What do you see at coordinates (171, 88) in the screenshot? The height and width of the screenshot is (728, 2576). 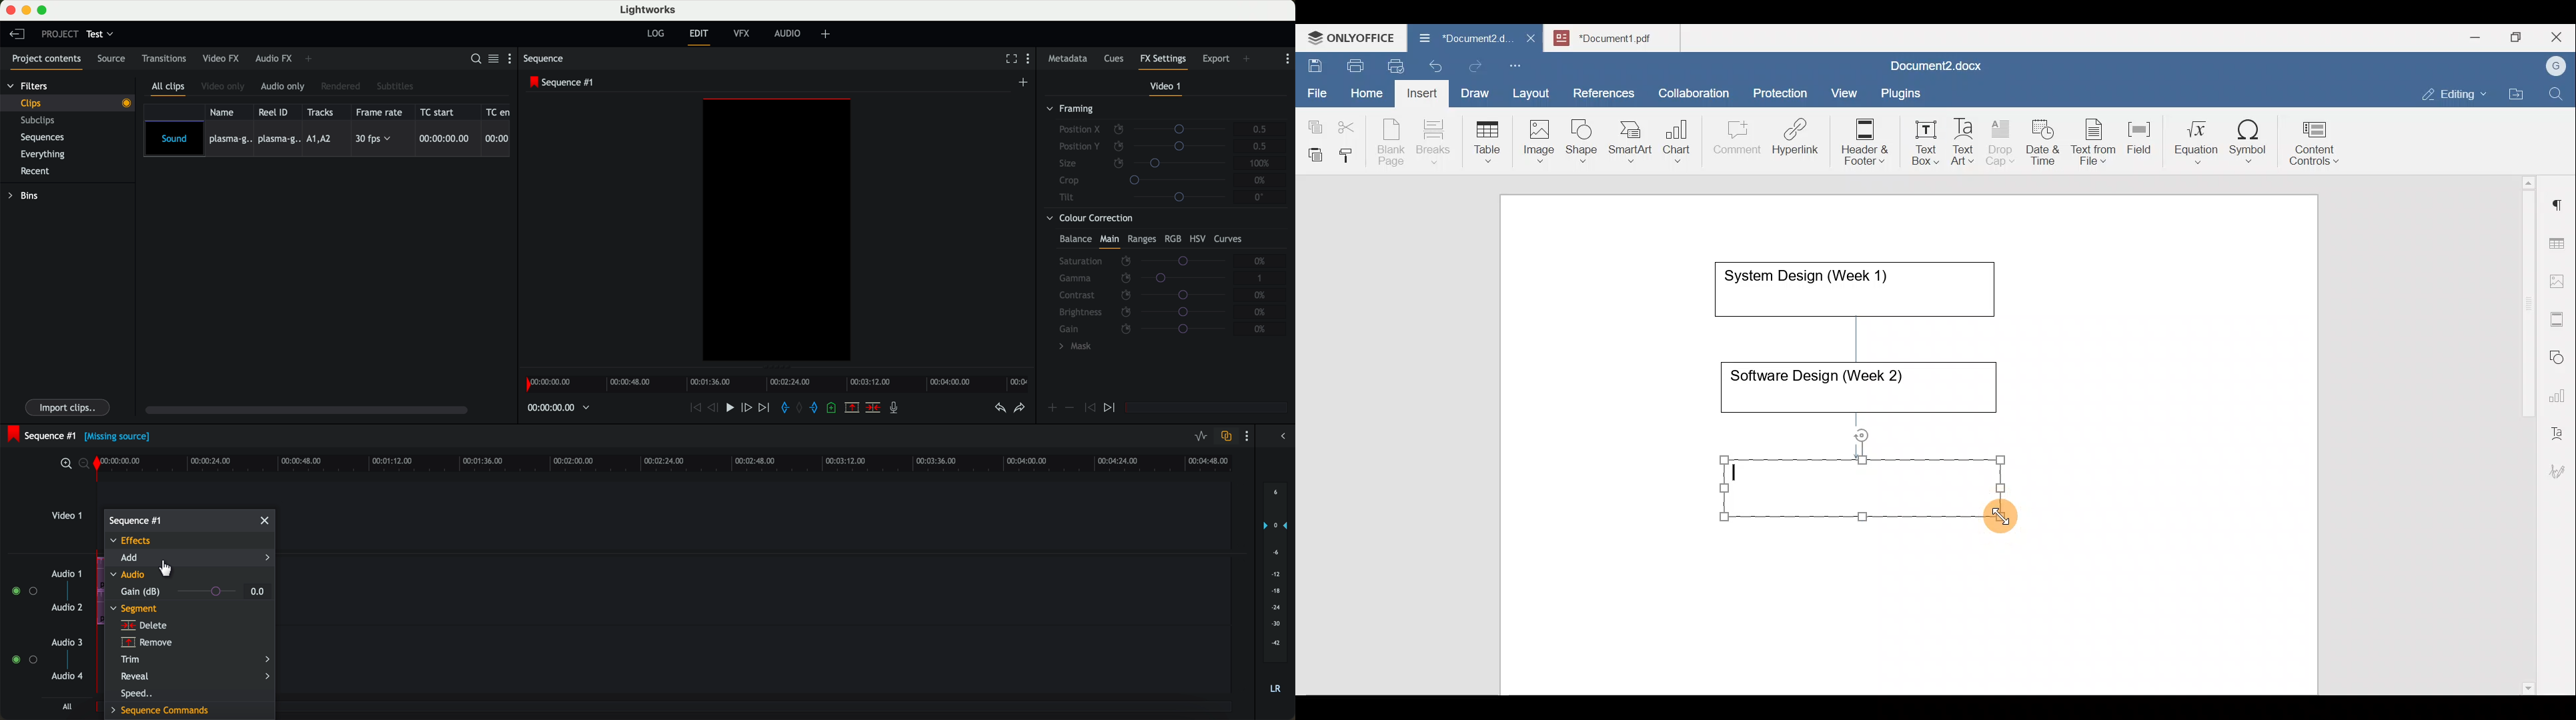 I see `all clips` at bounding box center [171, 88].